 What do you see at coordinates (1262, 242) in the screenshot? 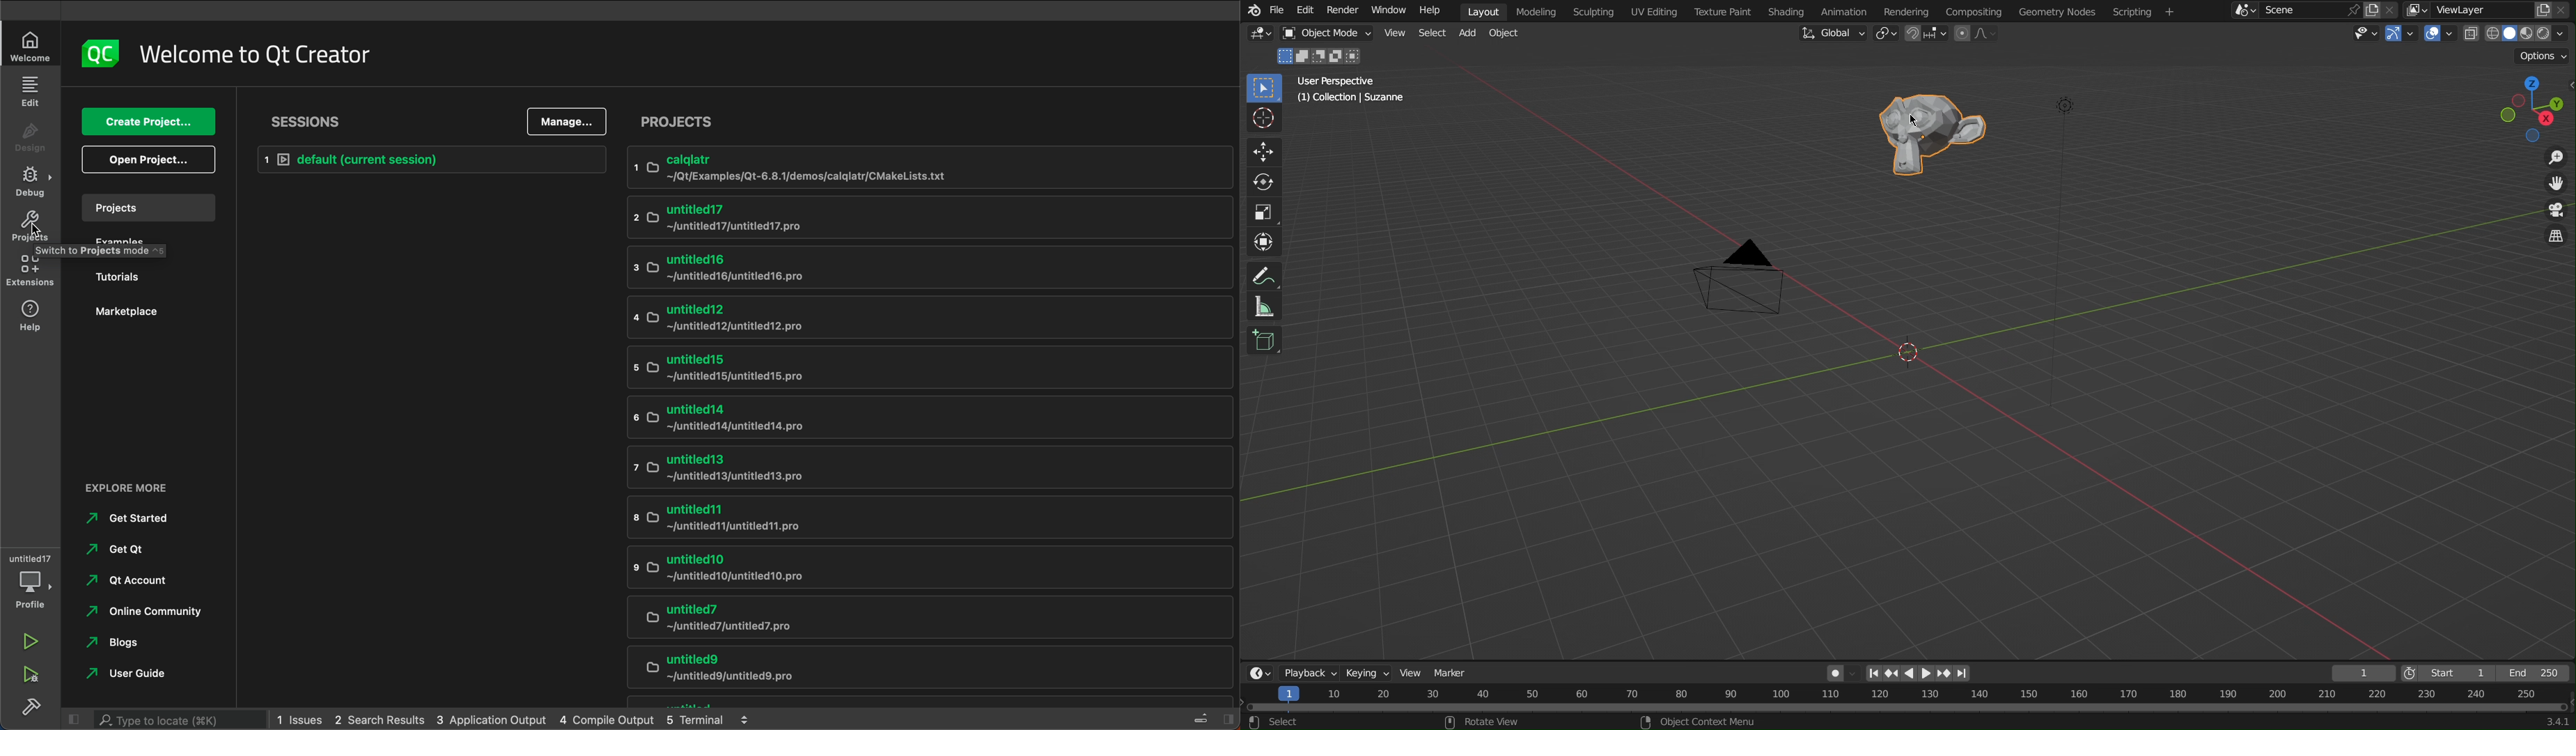
I see `Transform` at bounding box center [1262, 242].